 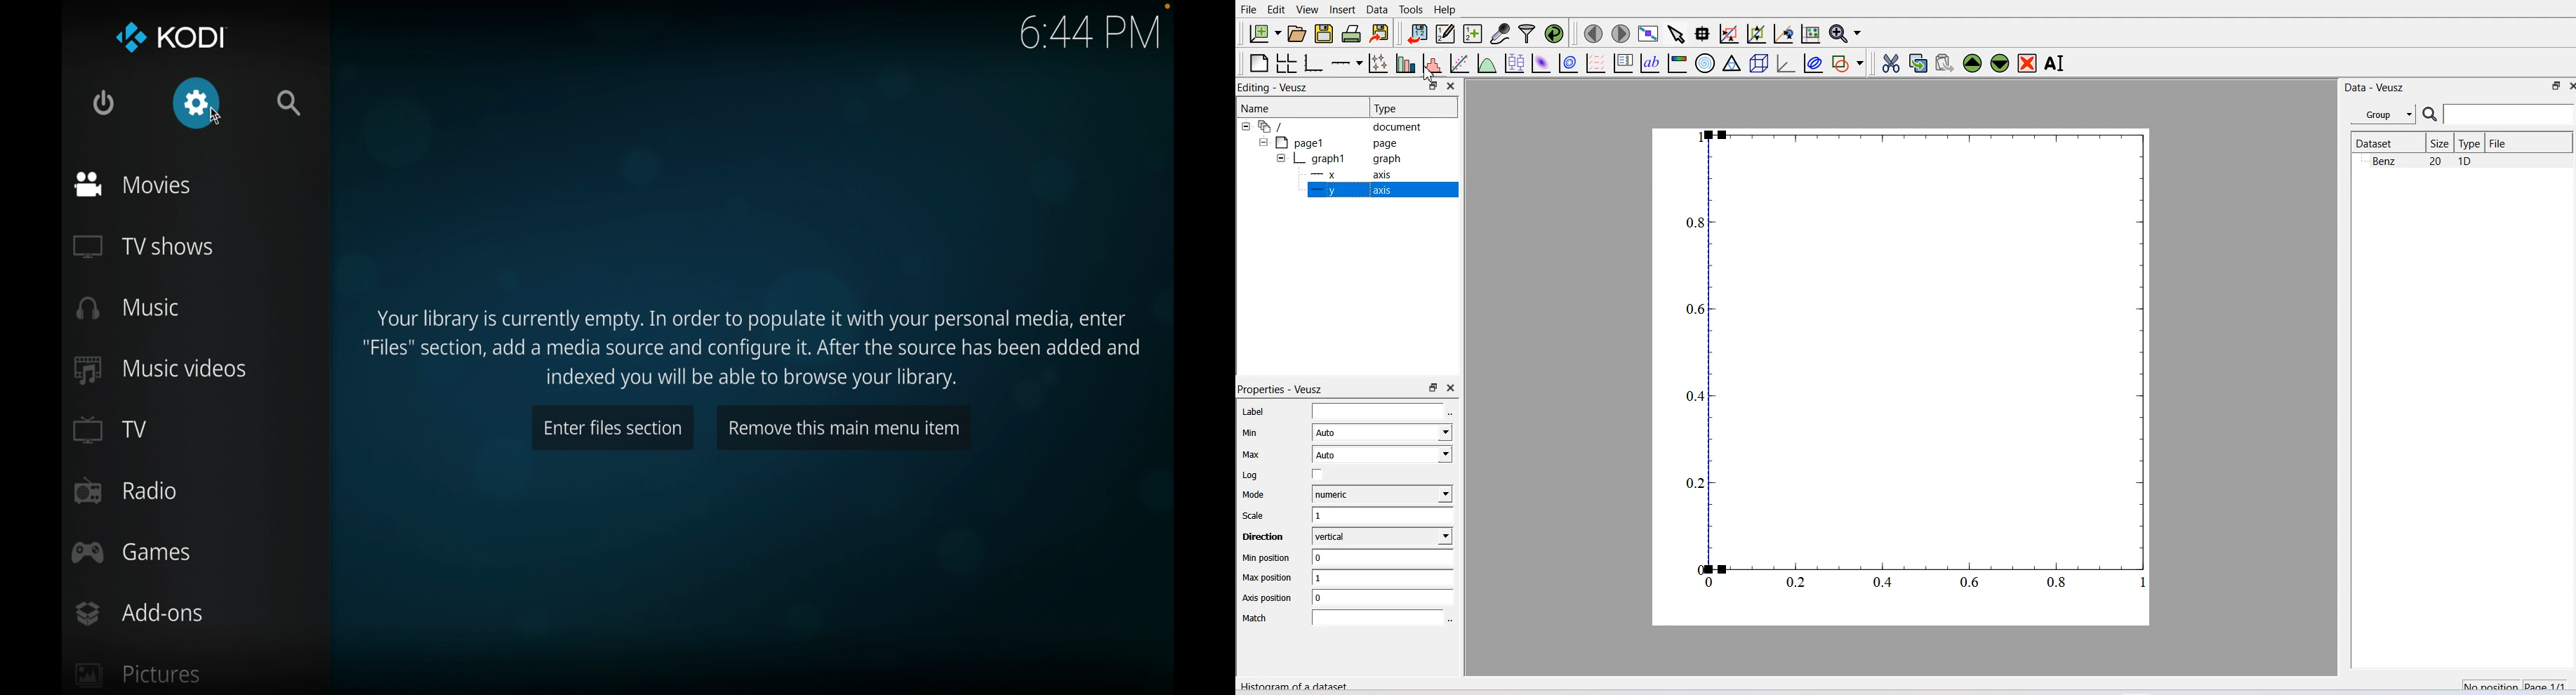 What do you see at coordinates (2558, 86) in the screenshot?
I see `Close` at bounding box center [2558, 86].